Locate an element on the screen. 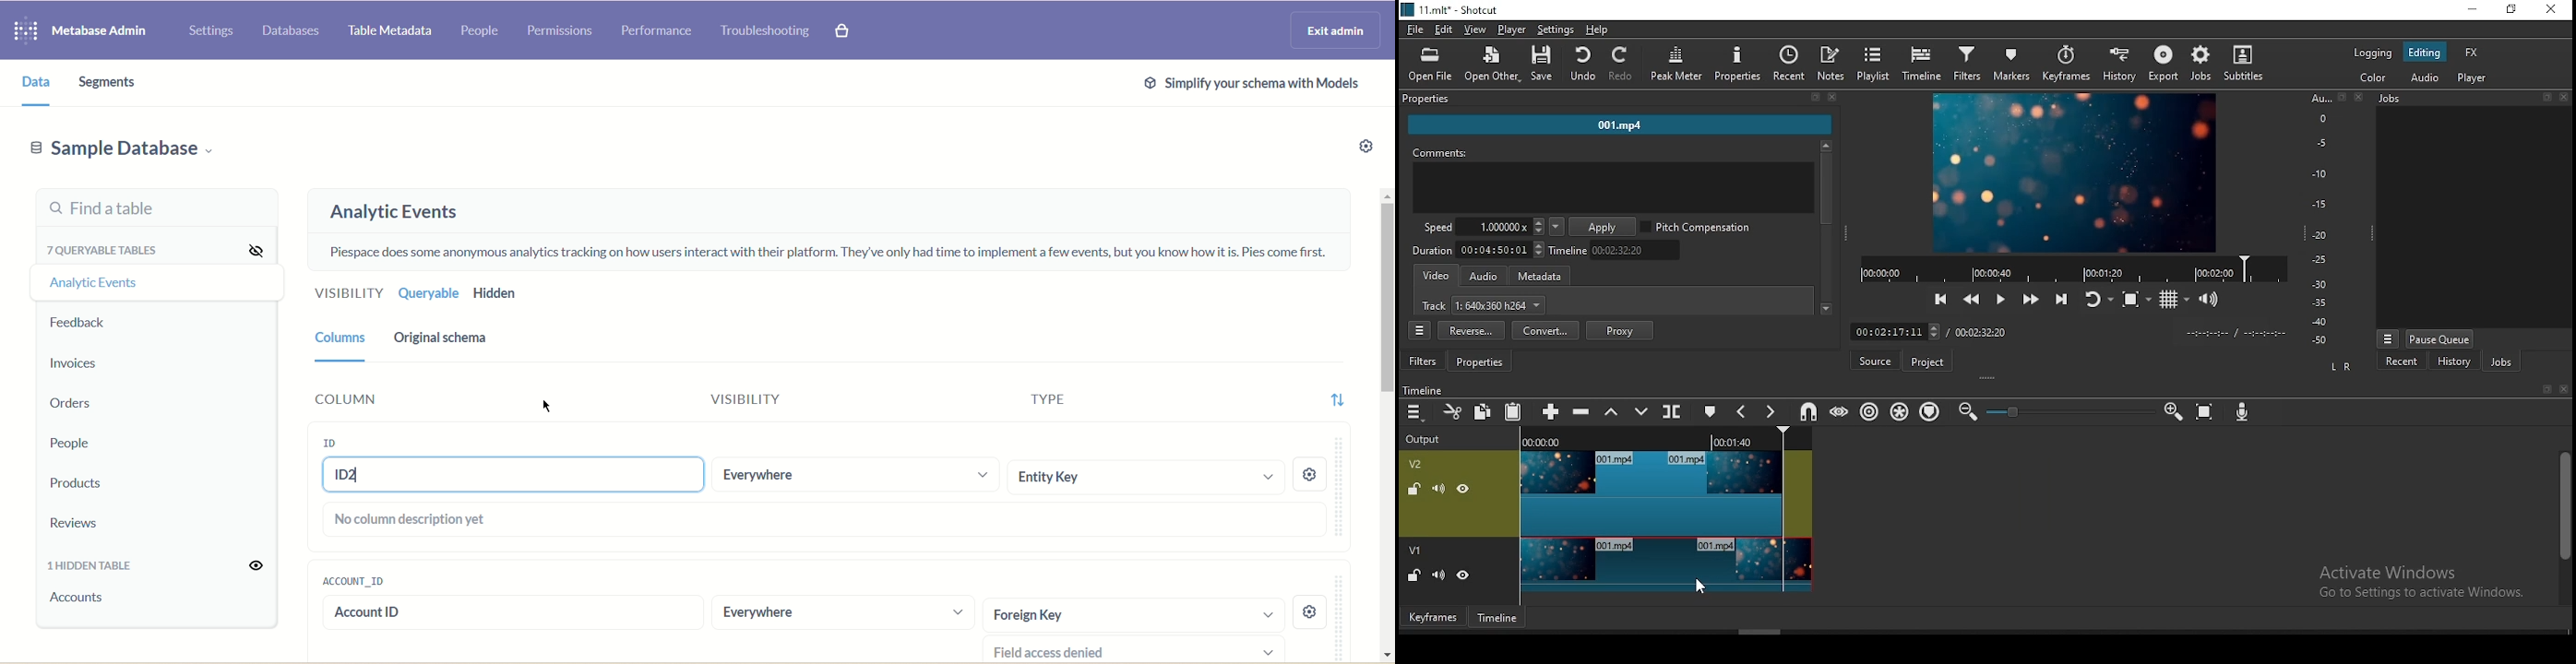  People is located at coordinates (480, 28).